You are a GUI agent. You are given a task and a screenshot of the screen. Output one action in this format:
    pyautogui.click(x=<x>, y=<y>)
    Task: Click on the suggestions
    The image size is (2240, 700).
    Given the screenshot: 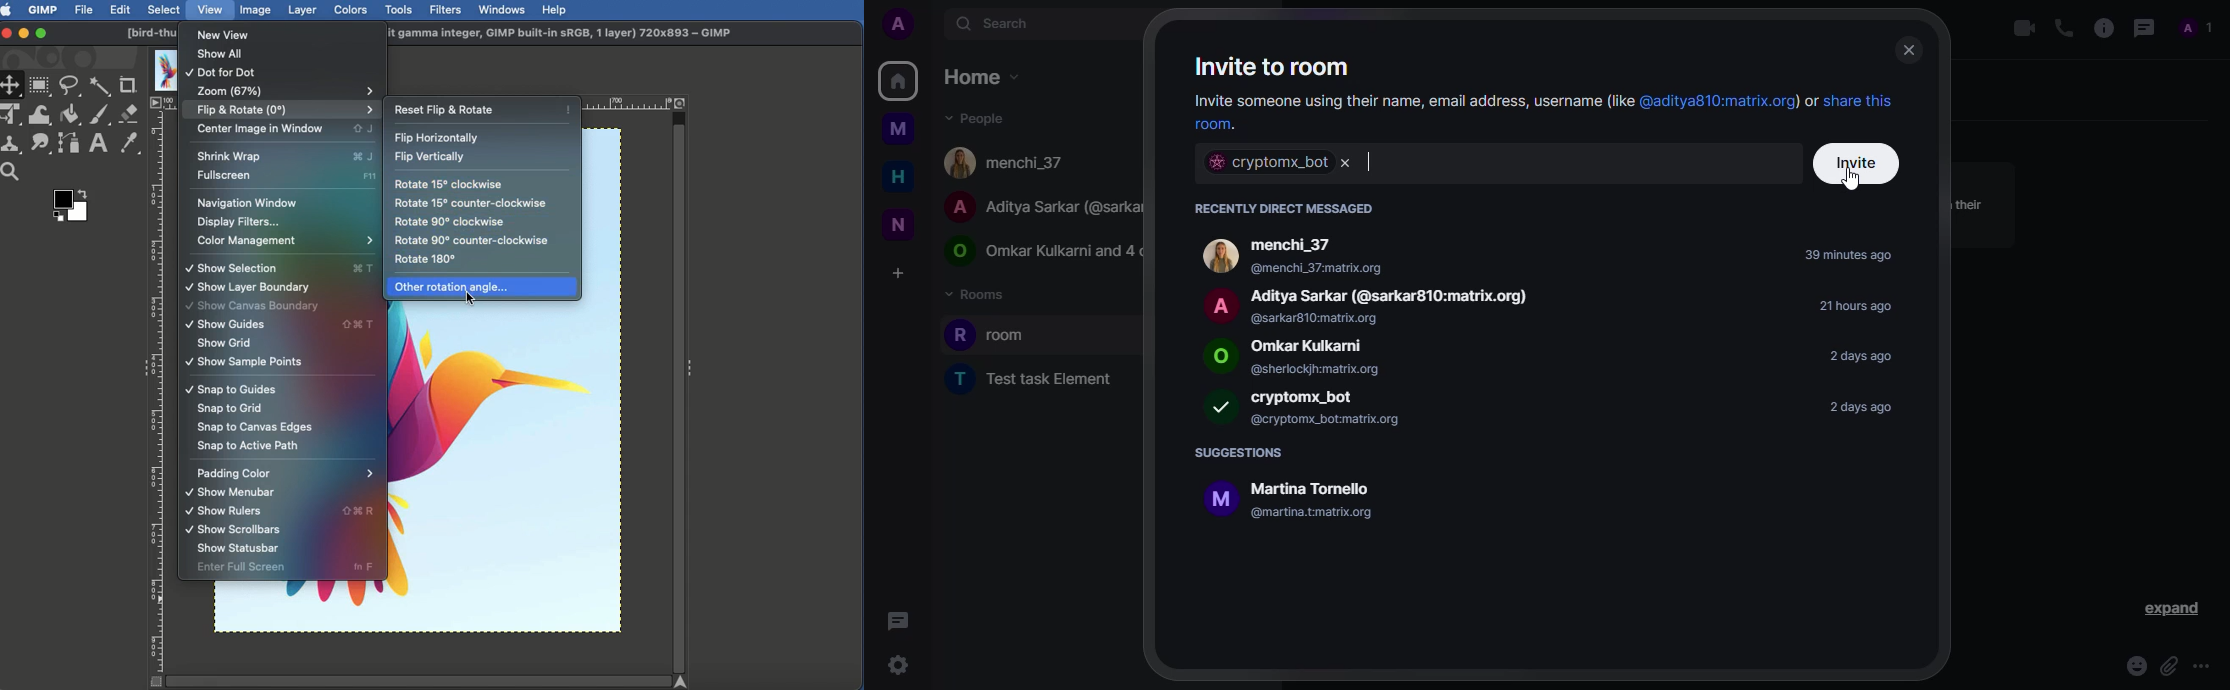 What is the action you would take?
    pyautogui.click(x=1241, y=453)
    